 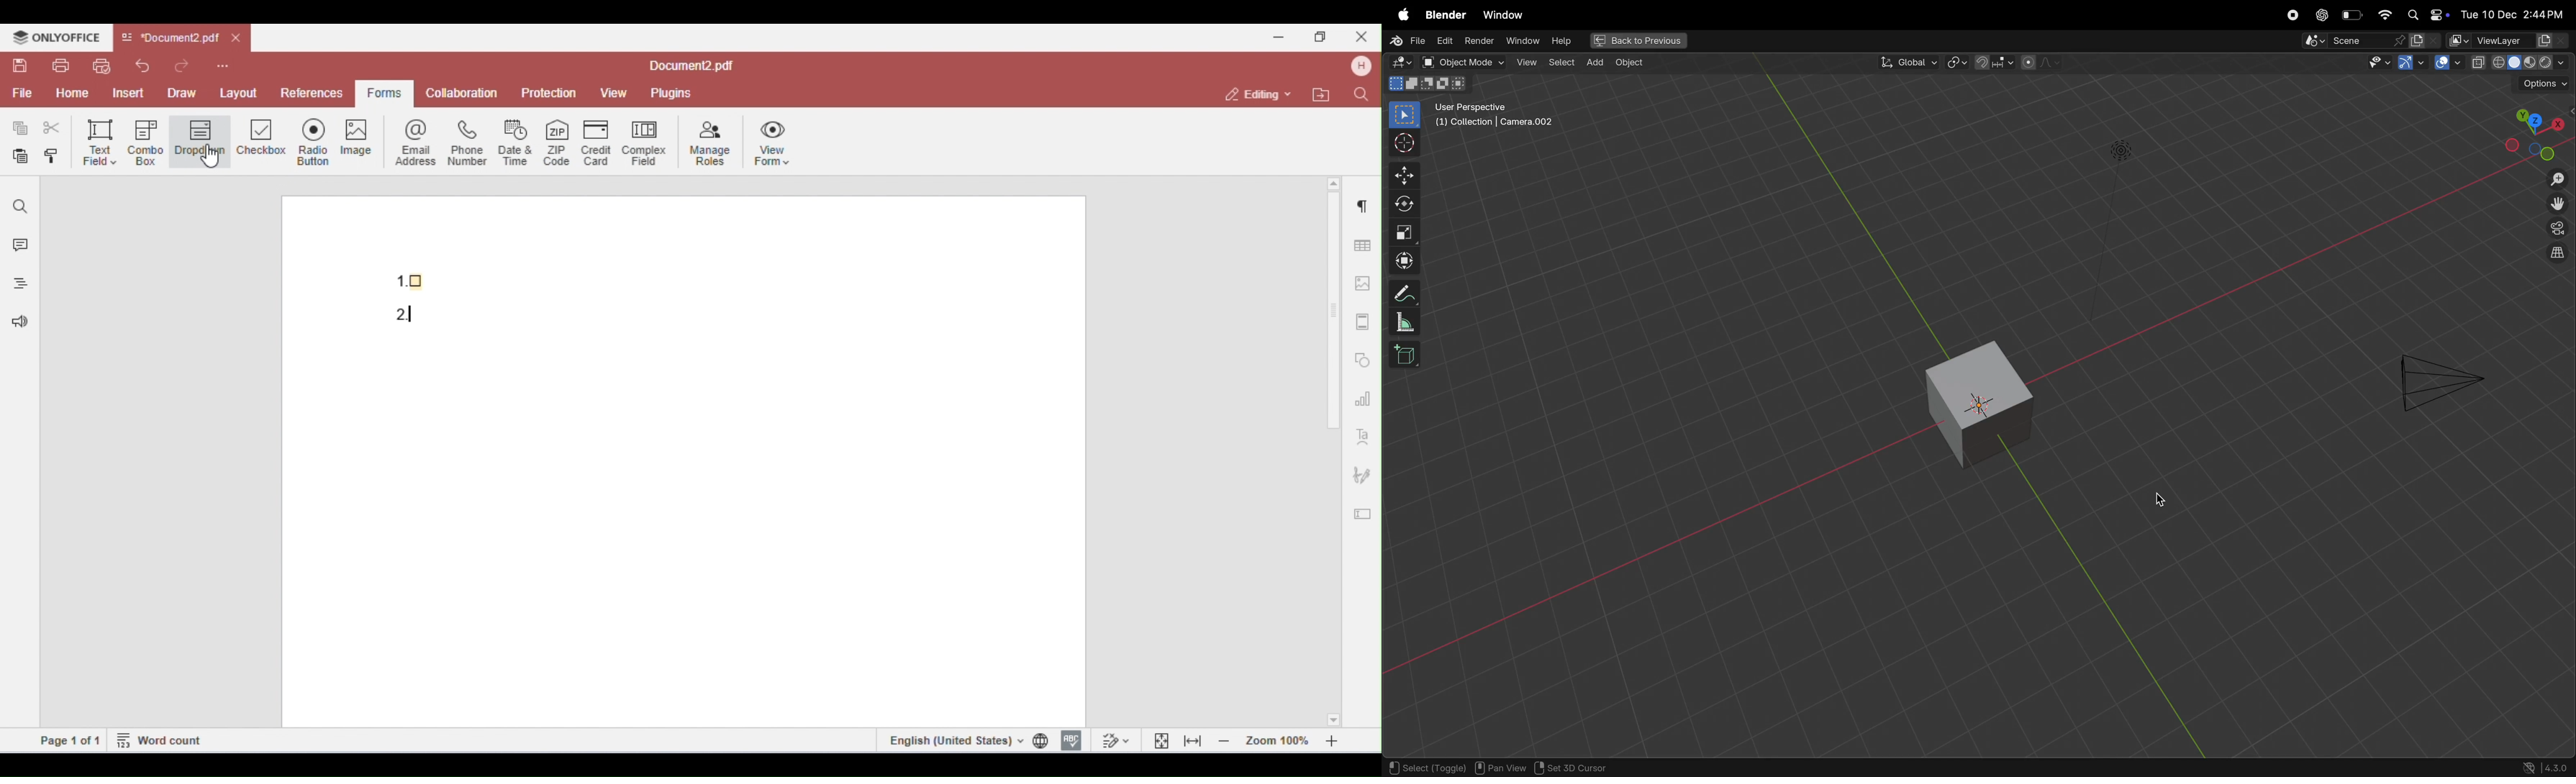 What do you see at coordinates (1479, 41) in the screenshot?
I see `render` at bounding box center [1479, 41].